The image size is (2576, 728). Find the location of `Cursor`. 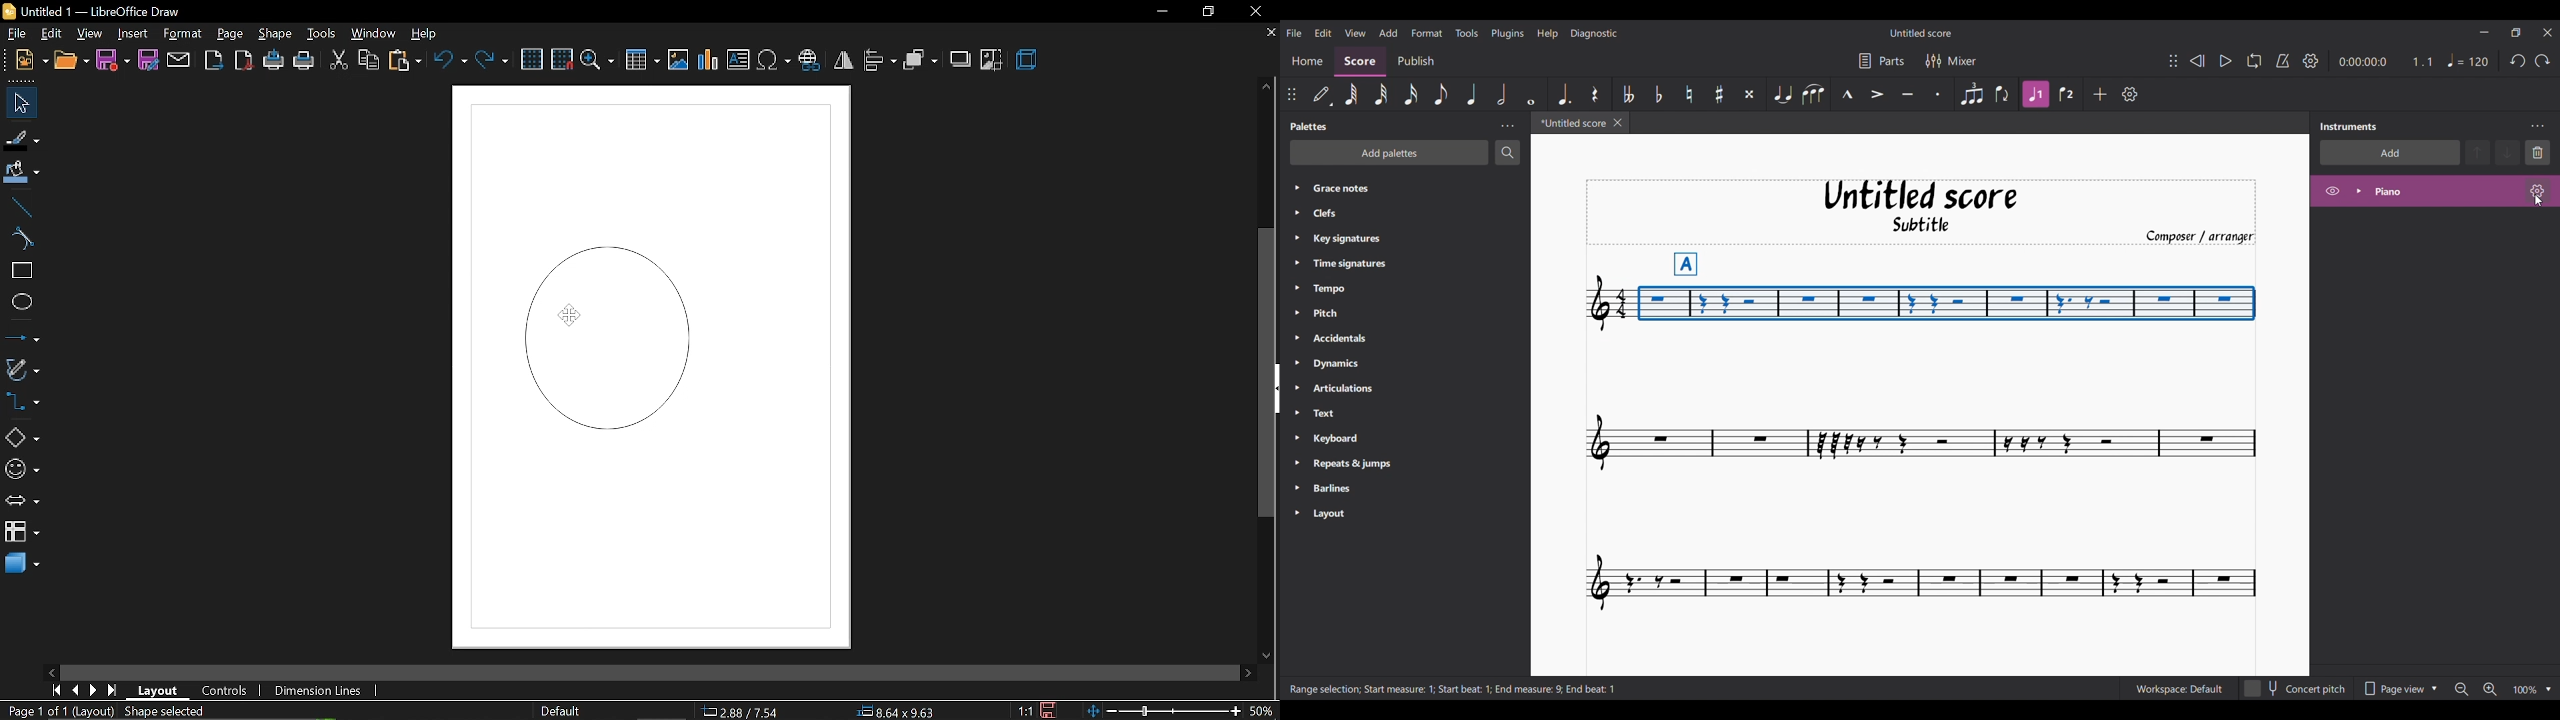

Cursor is located at coordinates (568, 314).